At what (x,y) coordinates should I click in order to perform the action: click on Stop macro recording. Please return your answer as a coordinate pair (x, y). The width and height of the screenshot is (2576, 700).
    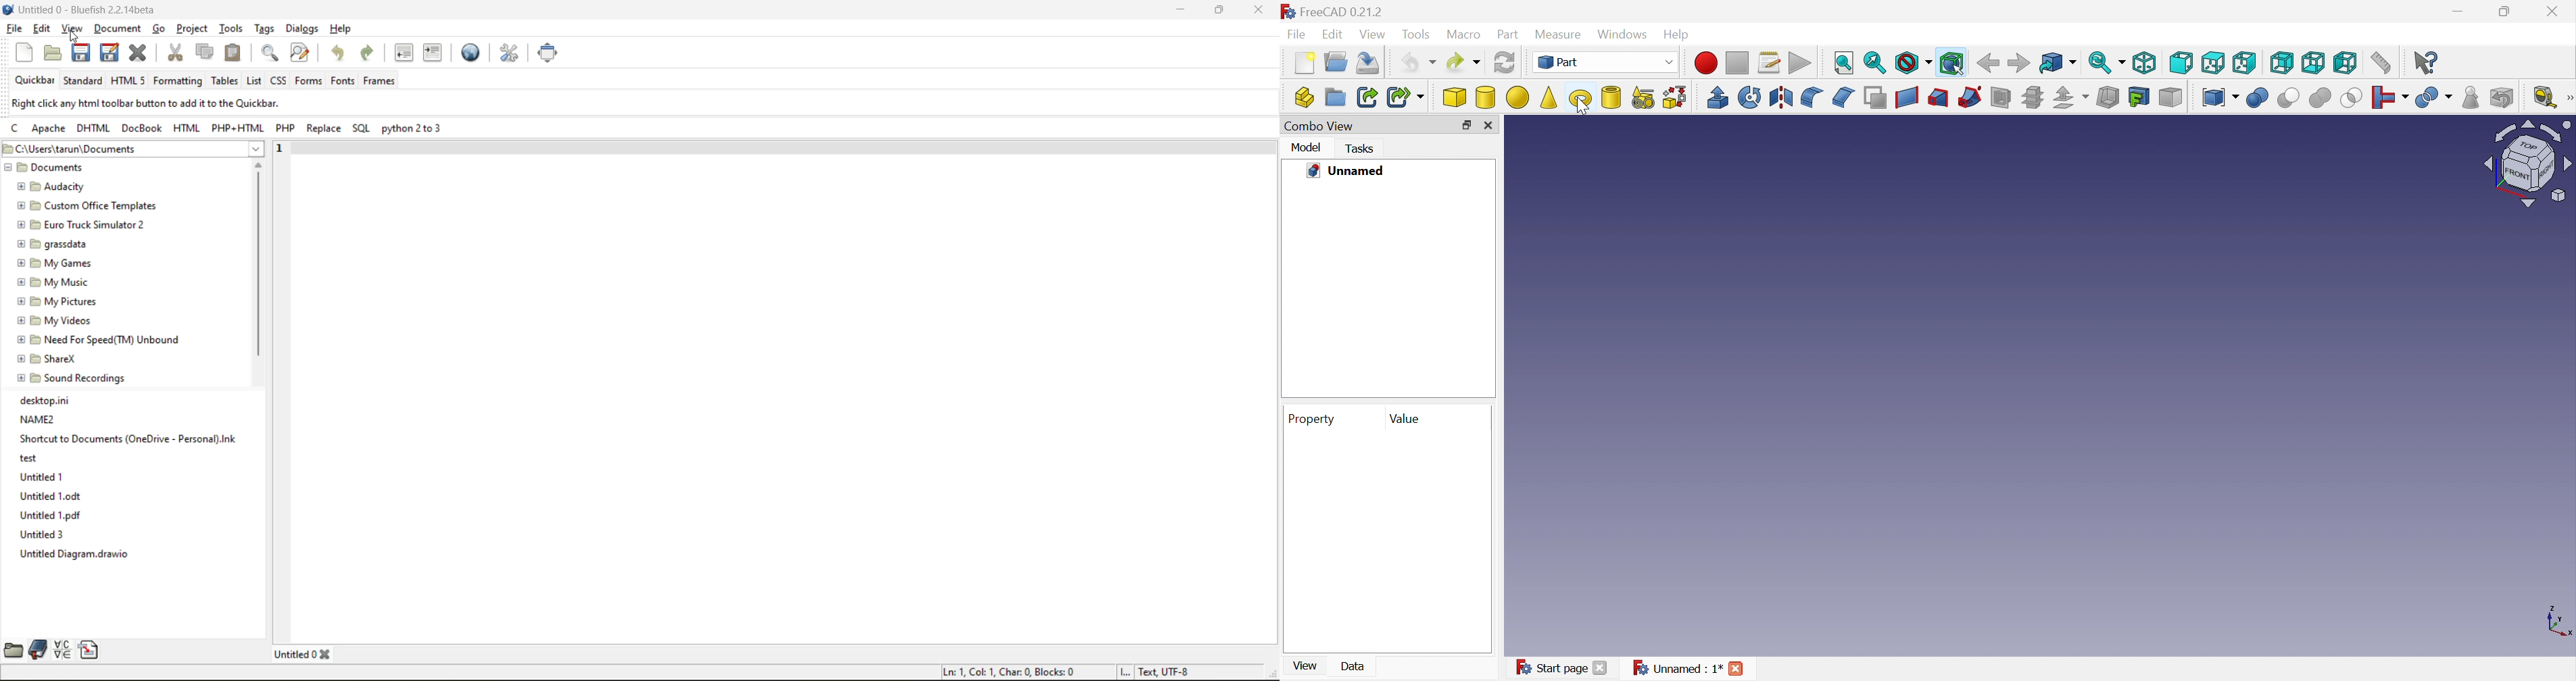
    Looking at the image, I should click on (1737, 63).